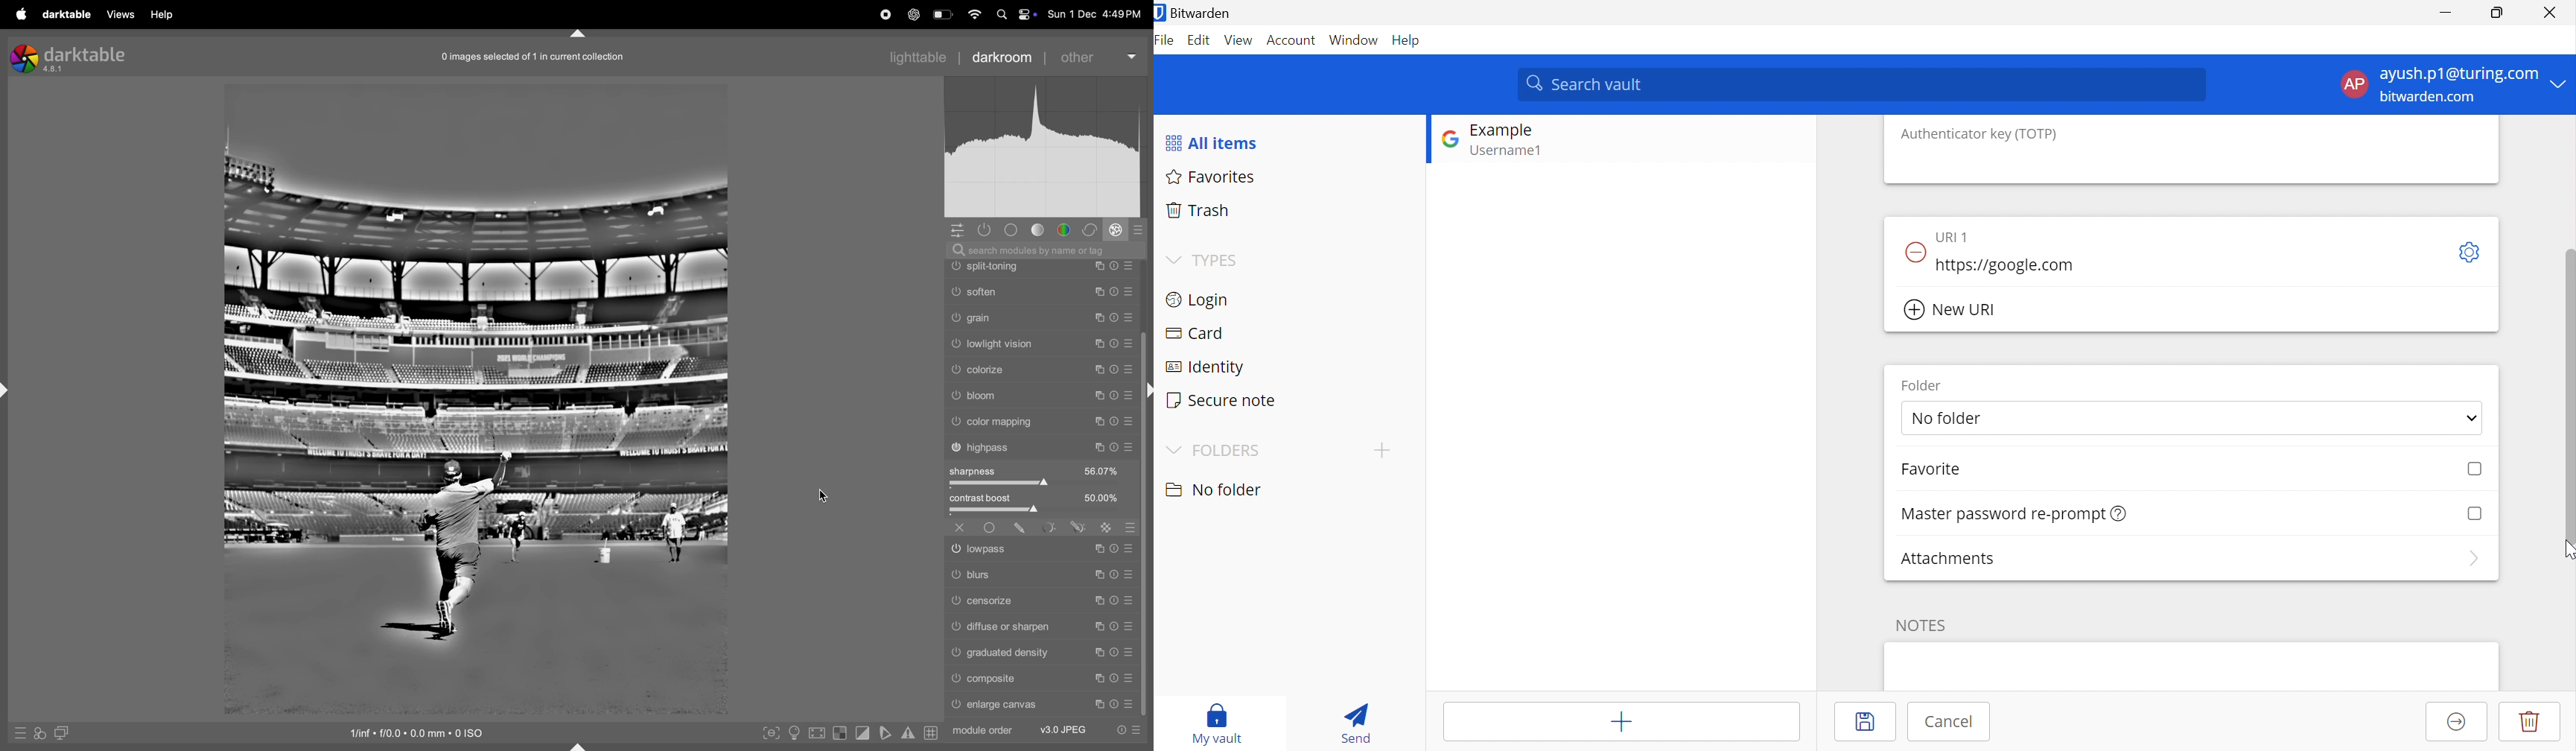  Describe the element at coordinates (2549, 10) in the screenshot. I see `Close` at that location.